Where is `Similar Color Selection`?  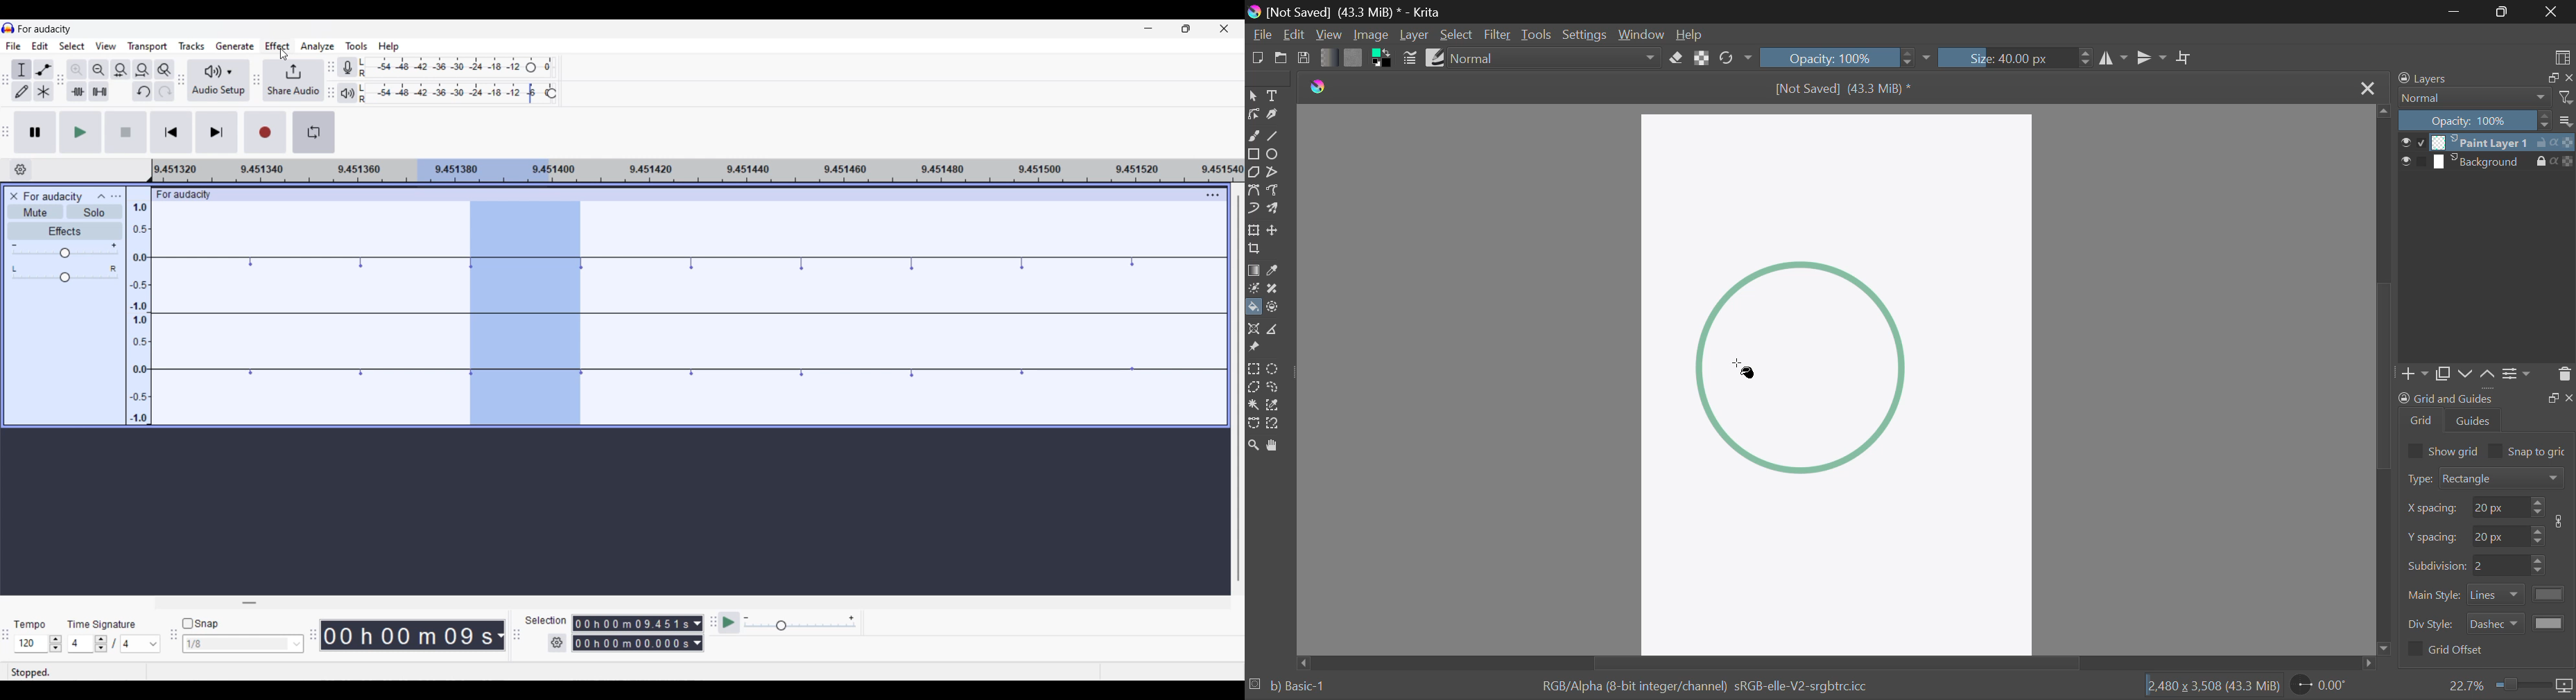
Similar Color Selection is located at coordinates (1273, 406).